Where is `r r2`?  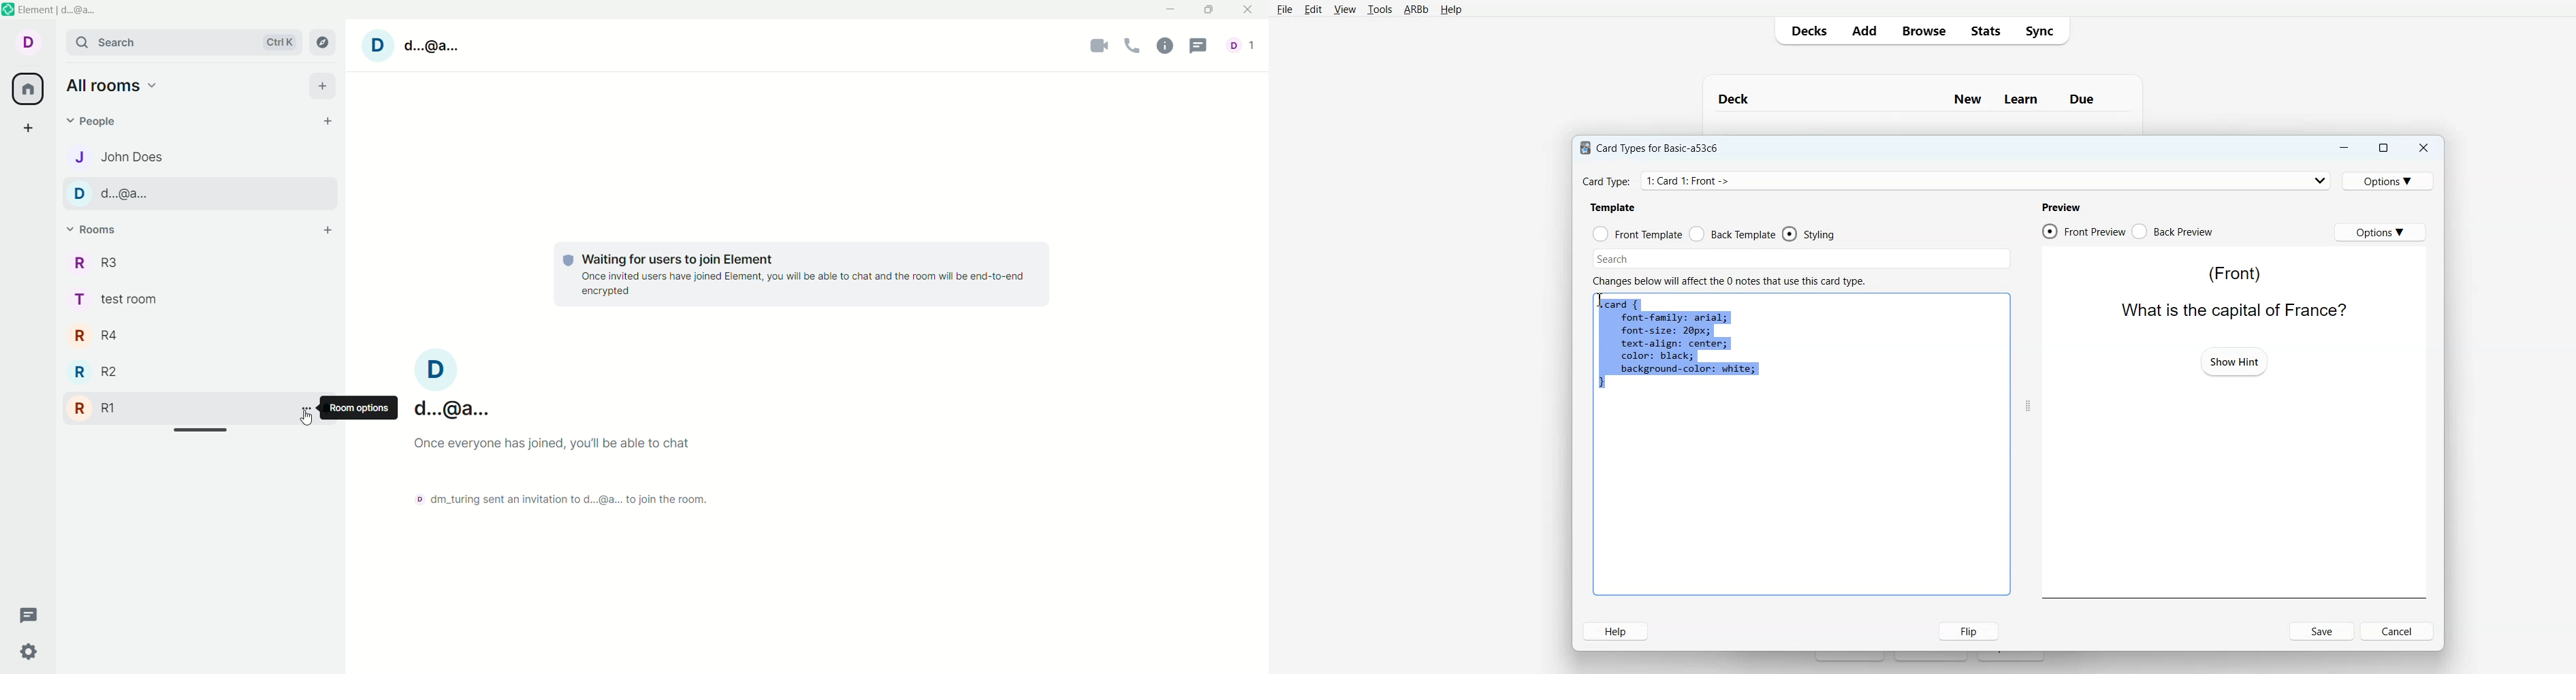
r r2 is located at coordinates (100, 371).